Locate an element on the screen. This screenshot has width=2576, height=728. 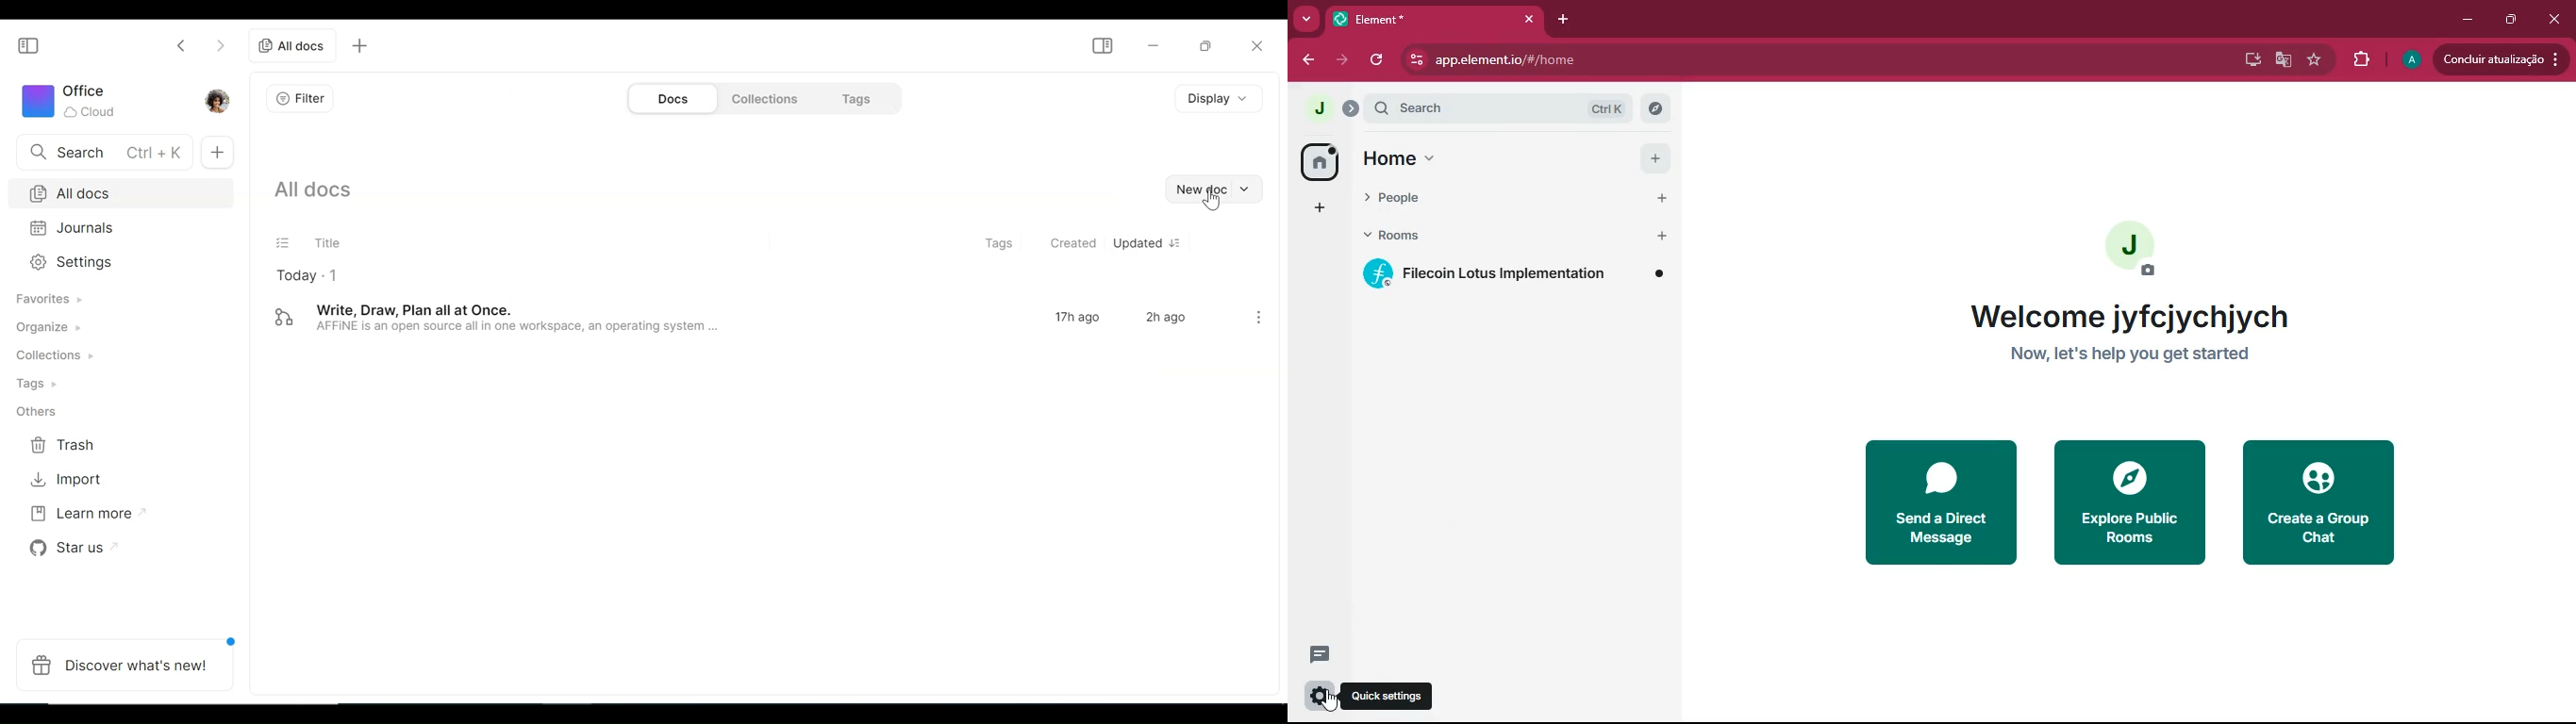
back is located at coordinates (1308, 60).